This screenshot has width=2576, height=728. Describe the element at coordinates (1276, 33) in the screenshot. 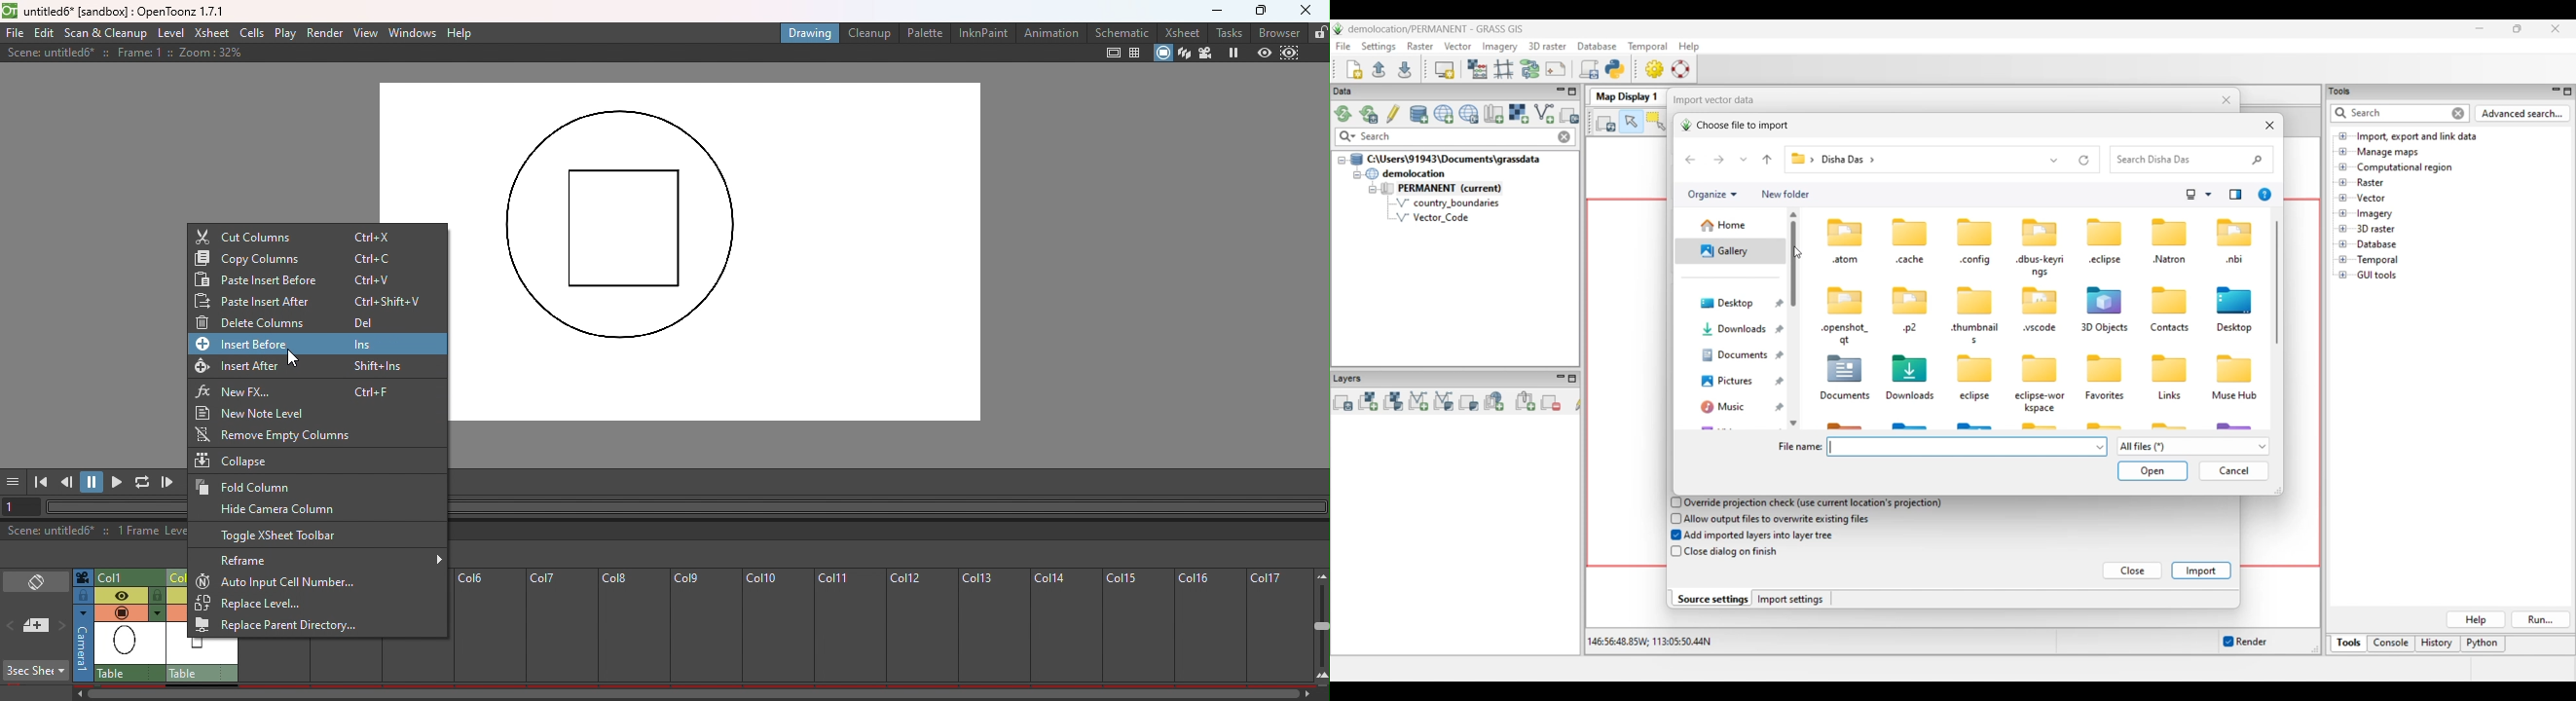

I see `Browser` at that location.